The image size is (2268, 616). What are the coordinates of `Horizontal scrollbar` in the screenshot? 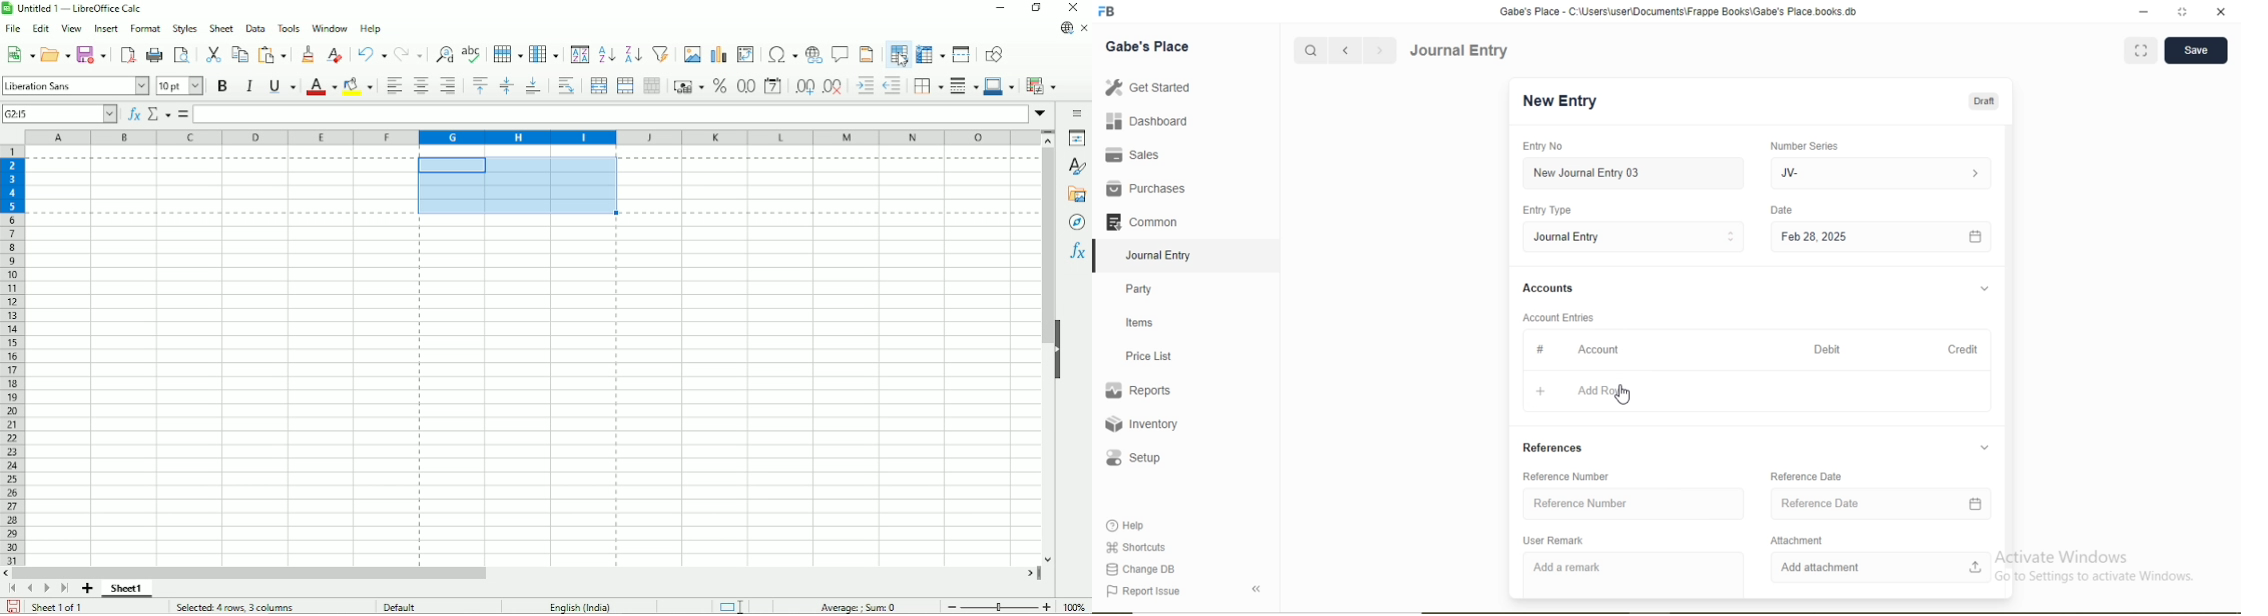 It's located at (251, 573).